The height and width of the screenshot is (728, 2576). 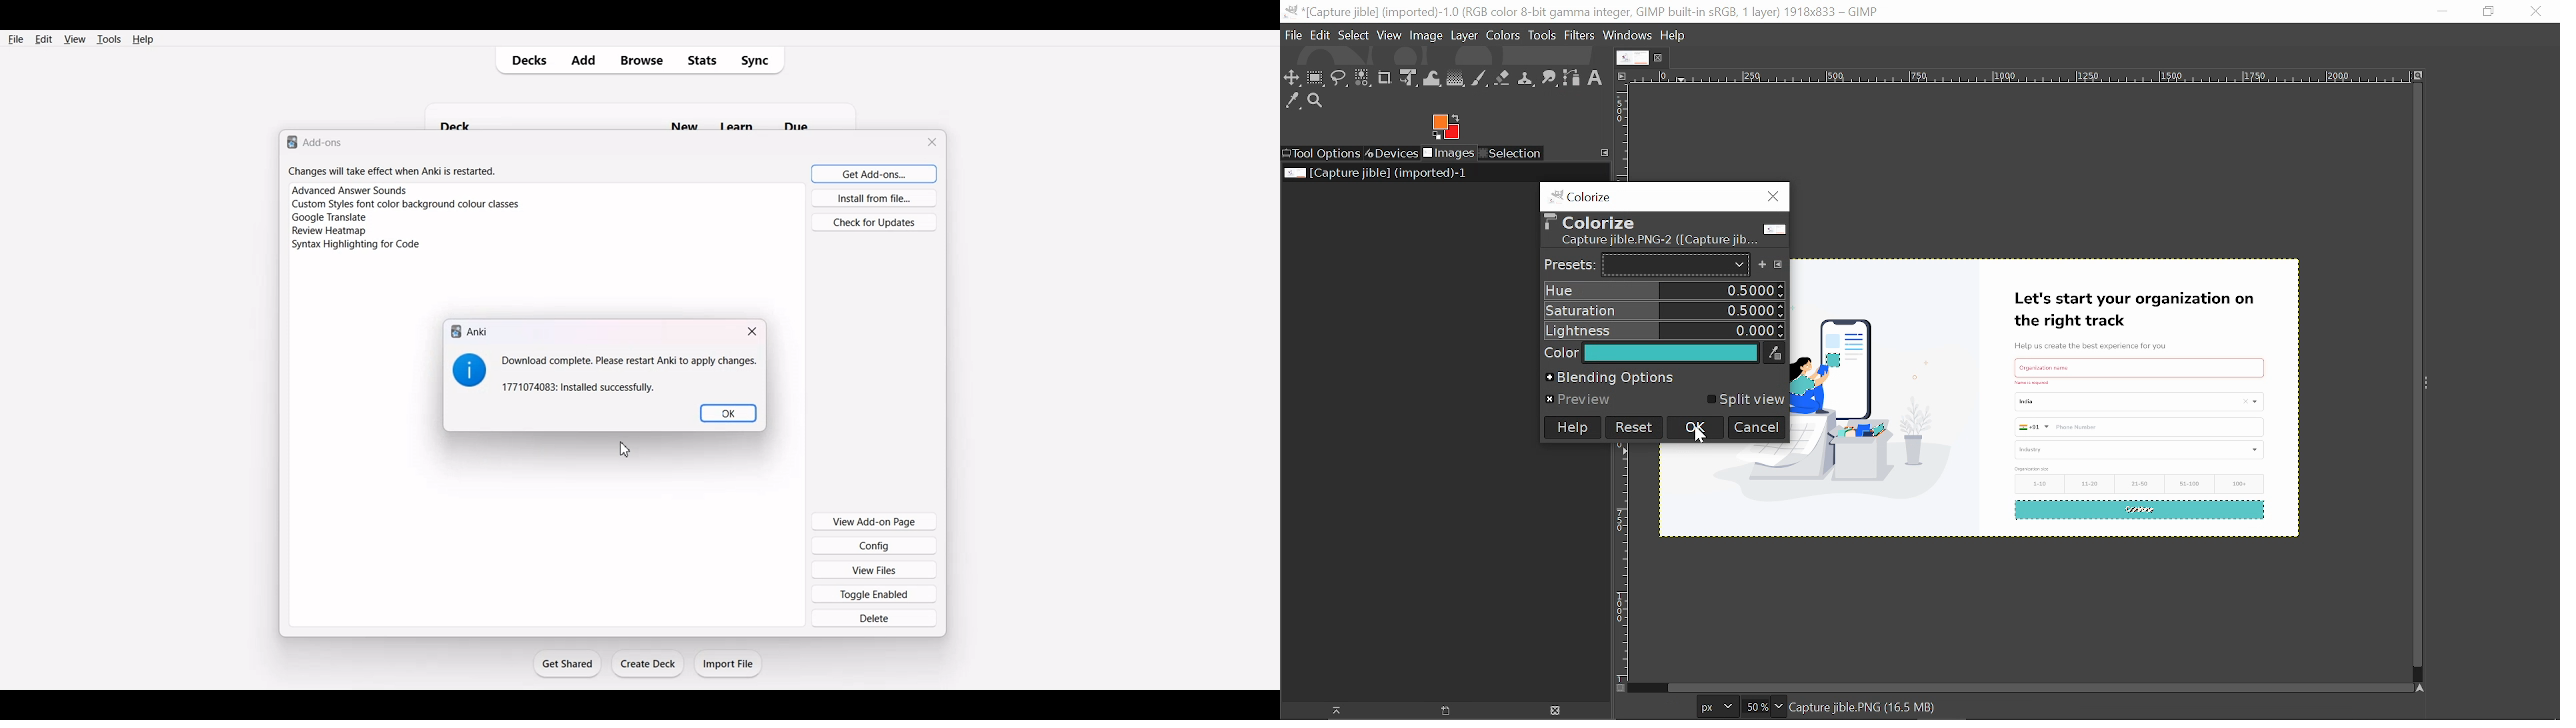 What do you see at coordinates (752, 330) in the screenshot?
I see `Close` at bounding box center [752, 330].